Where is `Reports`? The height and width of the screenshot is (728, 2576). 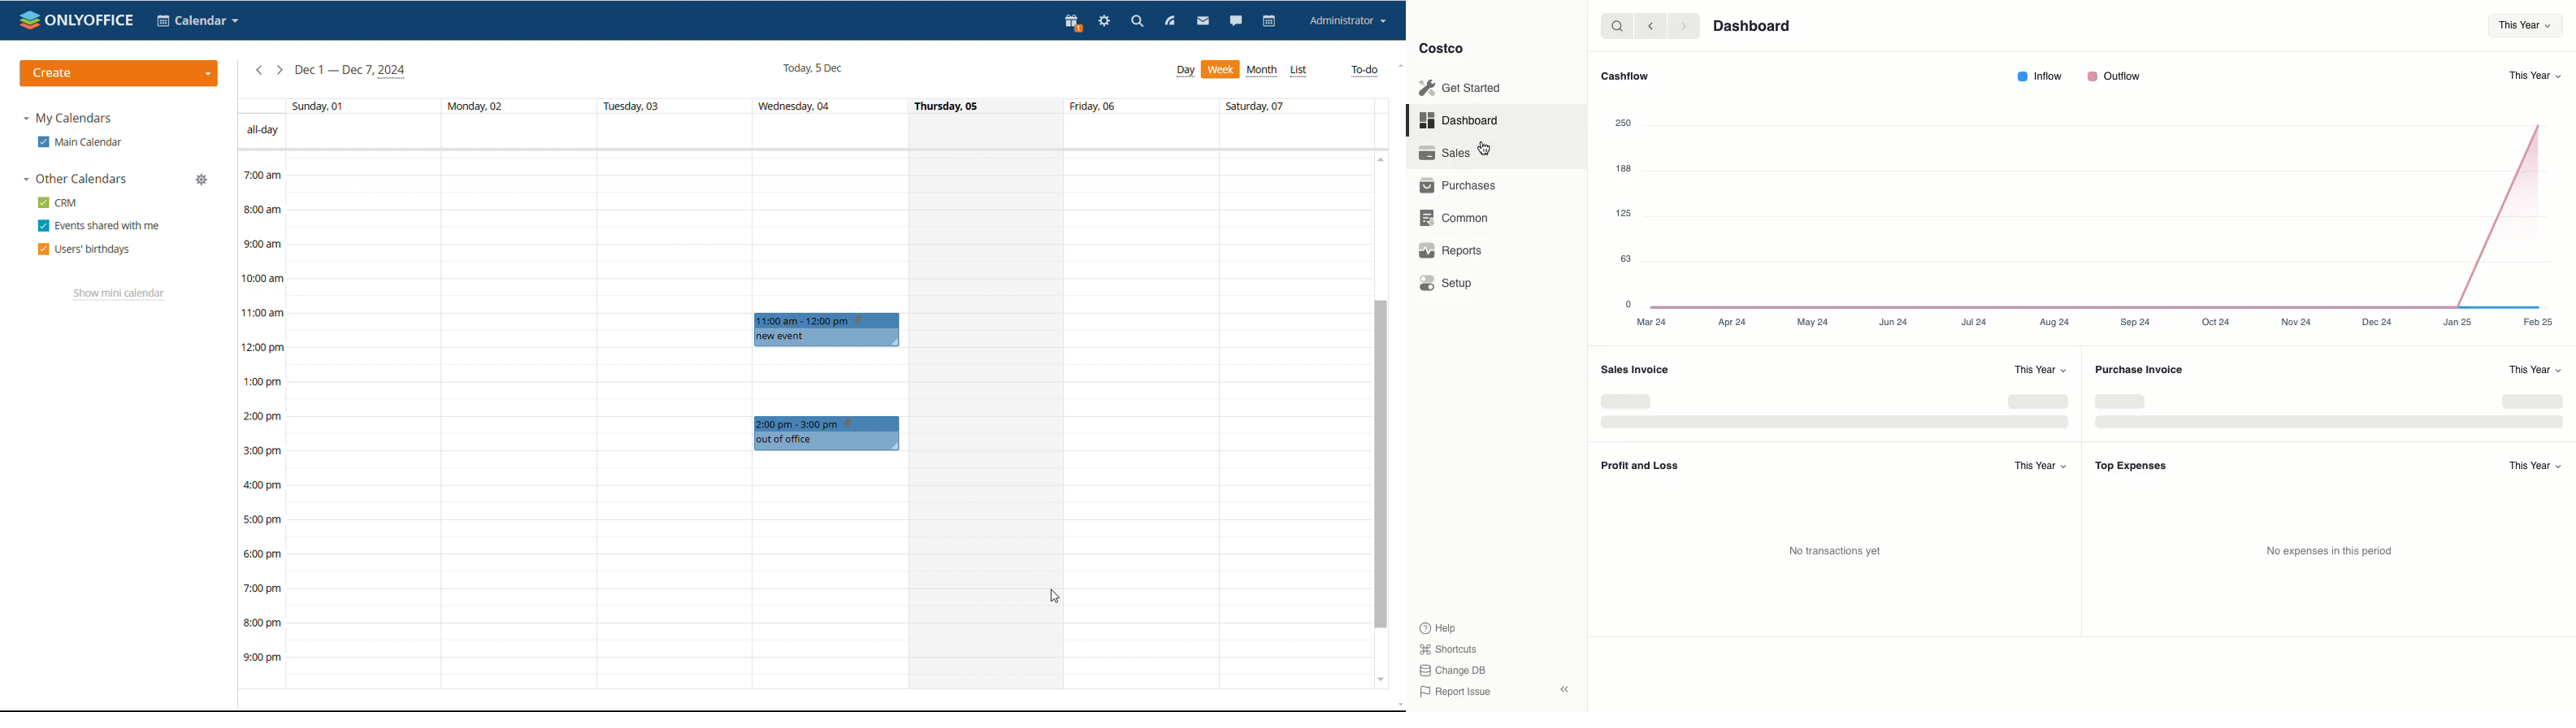 Reports is located at coordinates (1451, 249).